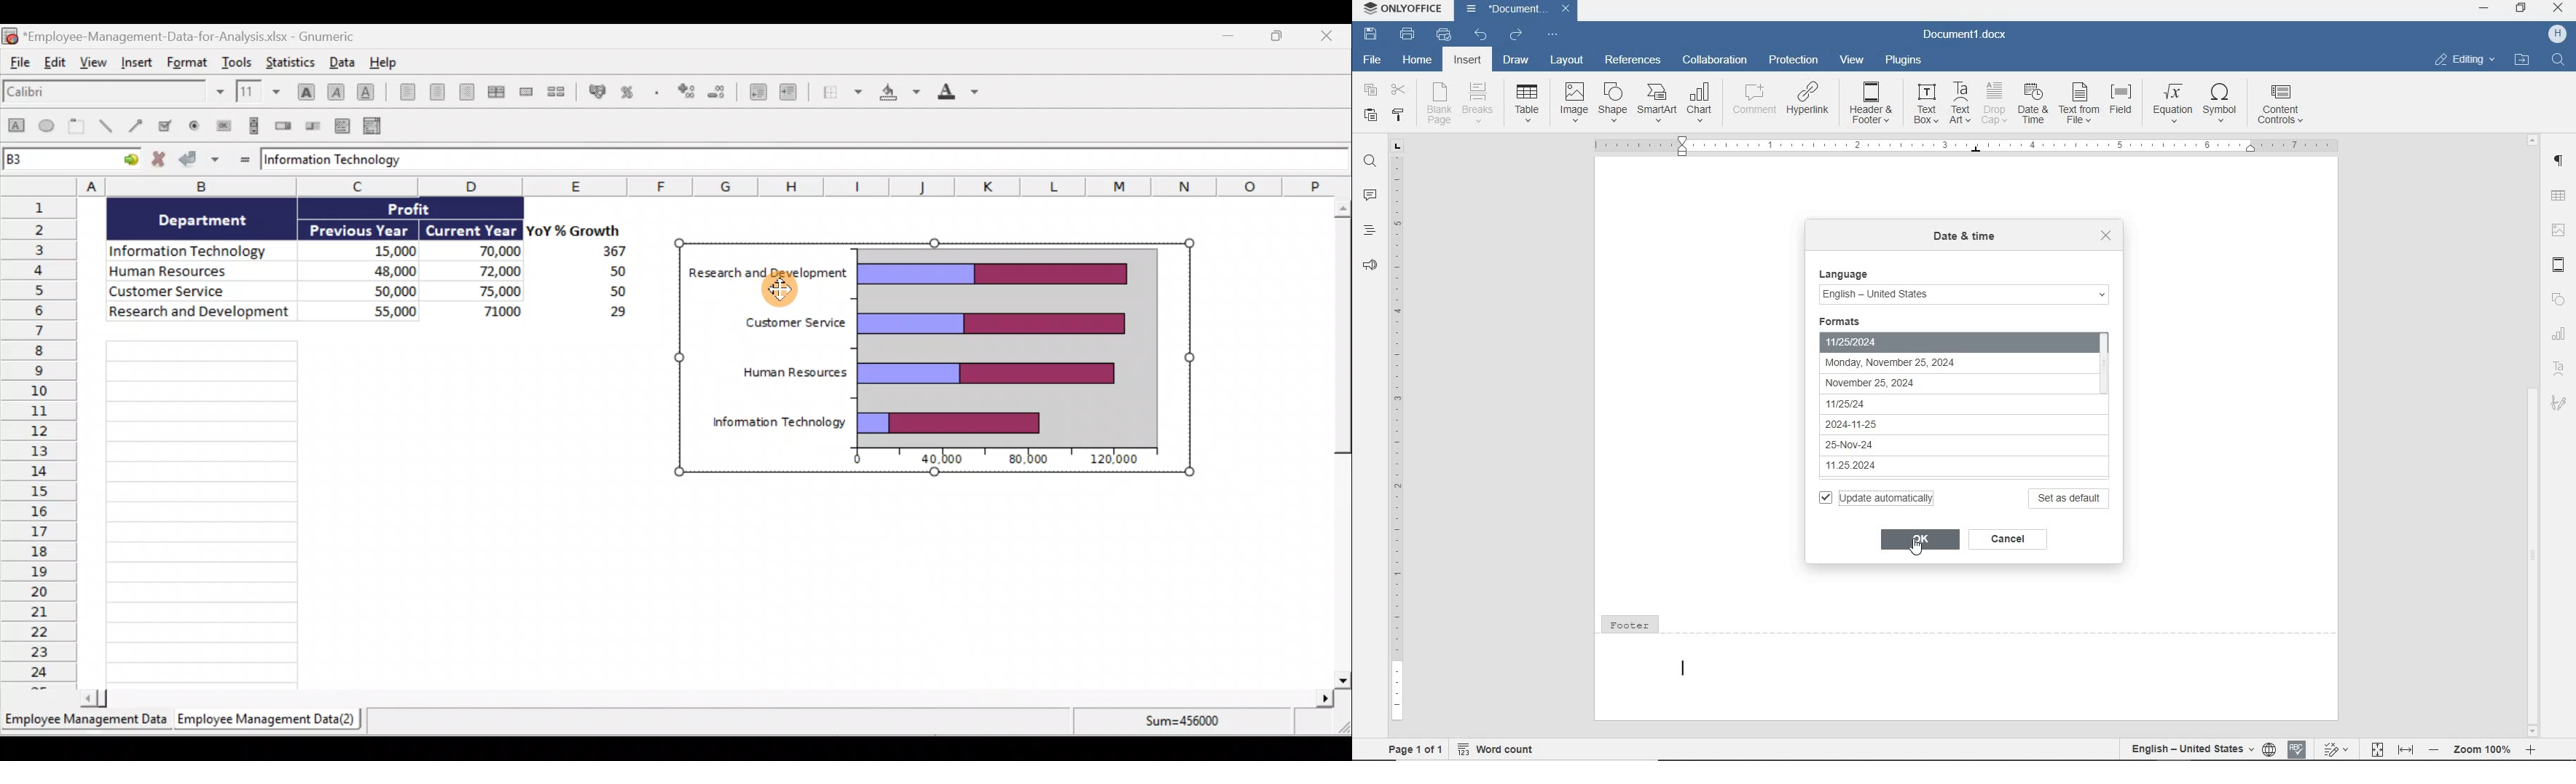 The height and width of the screenshot is (784, 2576). What do you see at coordinates (1910, 401) in the screenshot?
I see `11/25/24` at bounding box center [1910, 401].